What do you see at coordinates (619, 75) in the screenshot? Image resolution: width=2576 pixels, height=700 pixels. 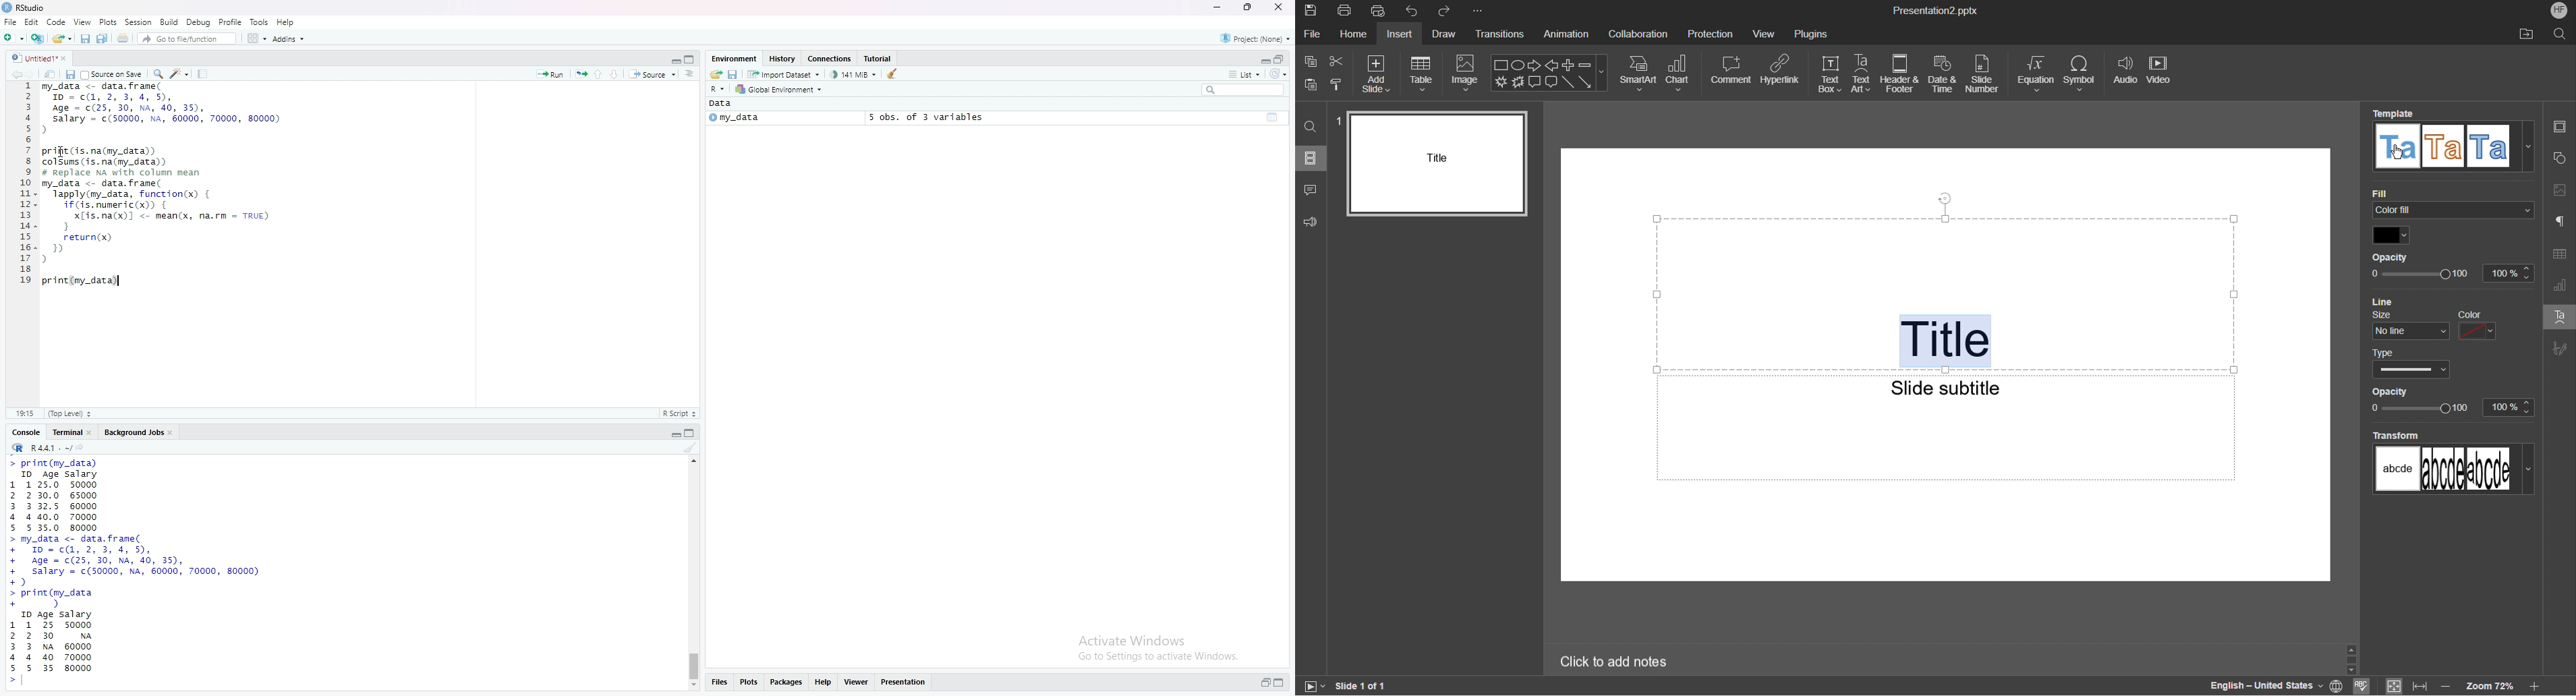 I see `go to the next section` at bounding box center [619, 75].